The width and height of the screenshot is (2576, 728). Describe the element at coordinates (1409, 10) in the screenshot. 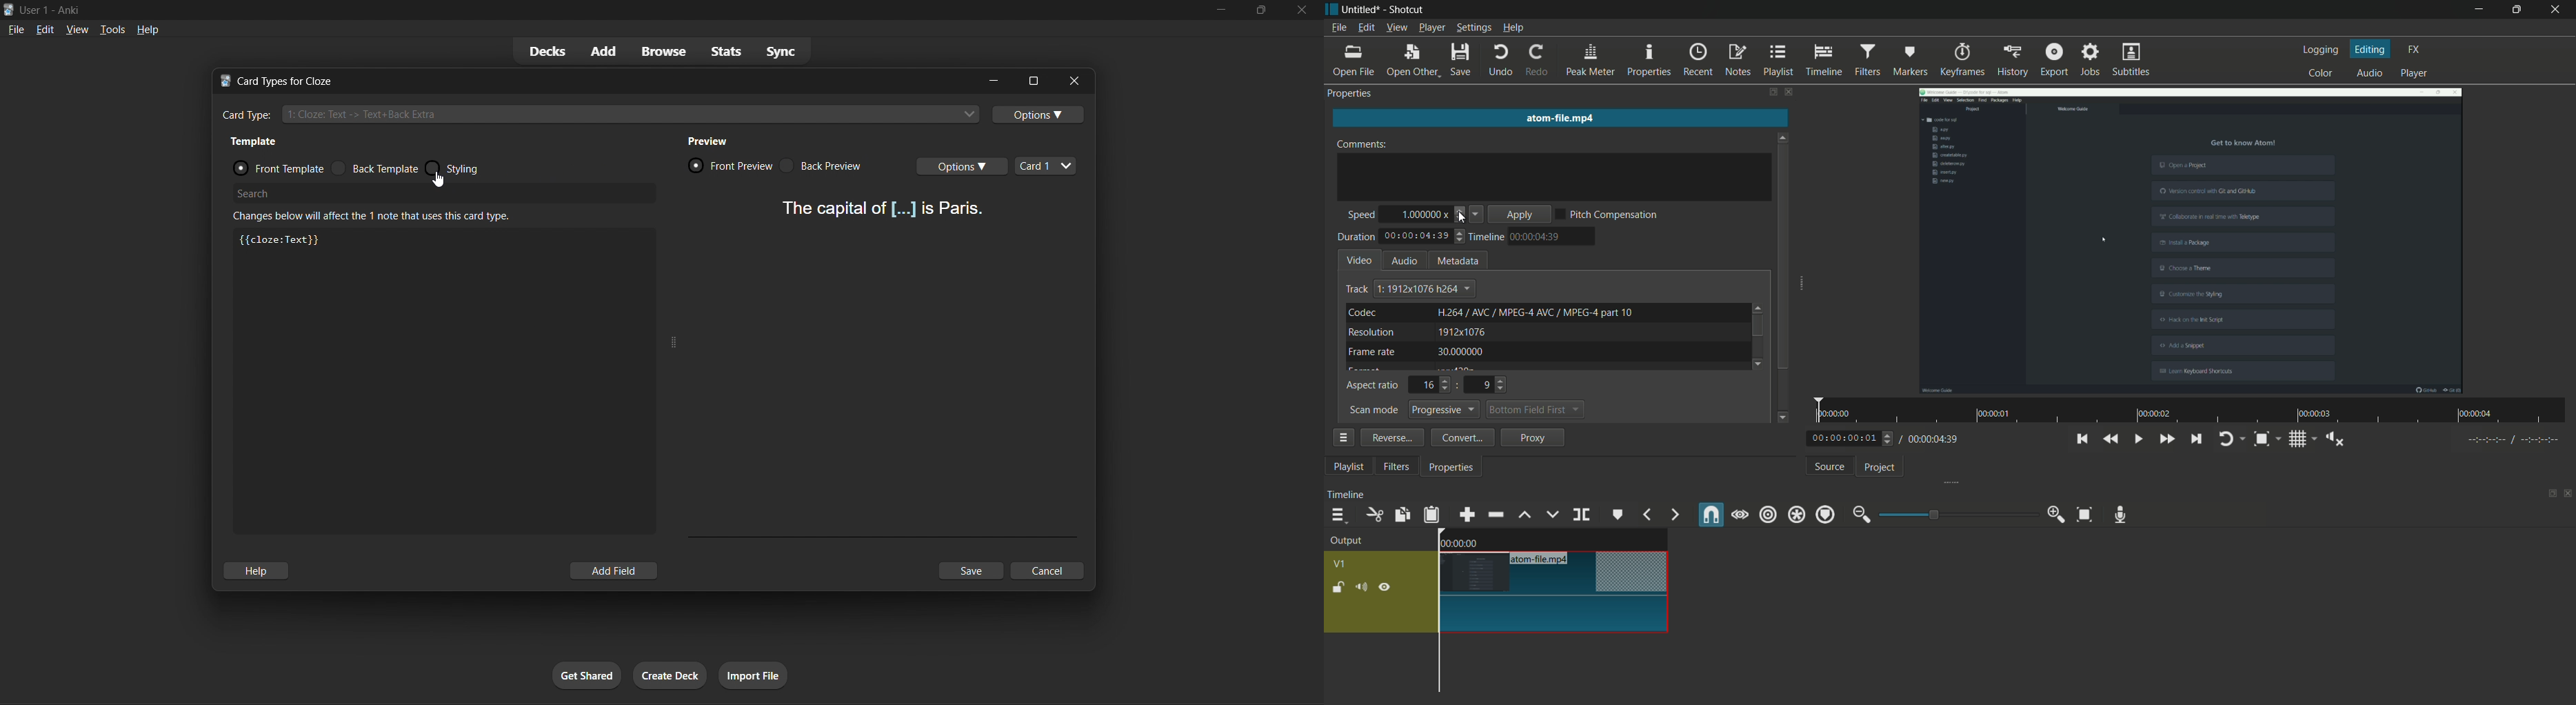

I see `app name` at that location.